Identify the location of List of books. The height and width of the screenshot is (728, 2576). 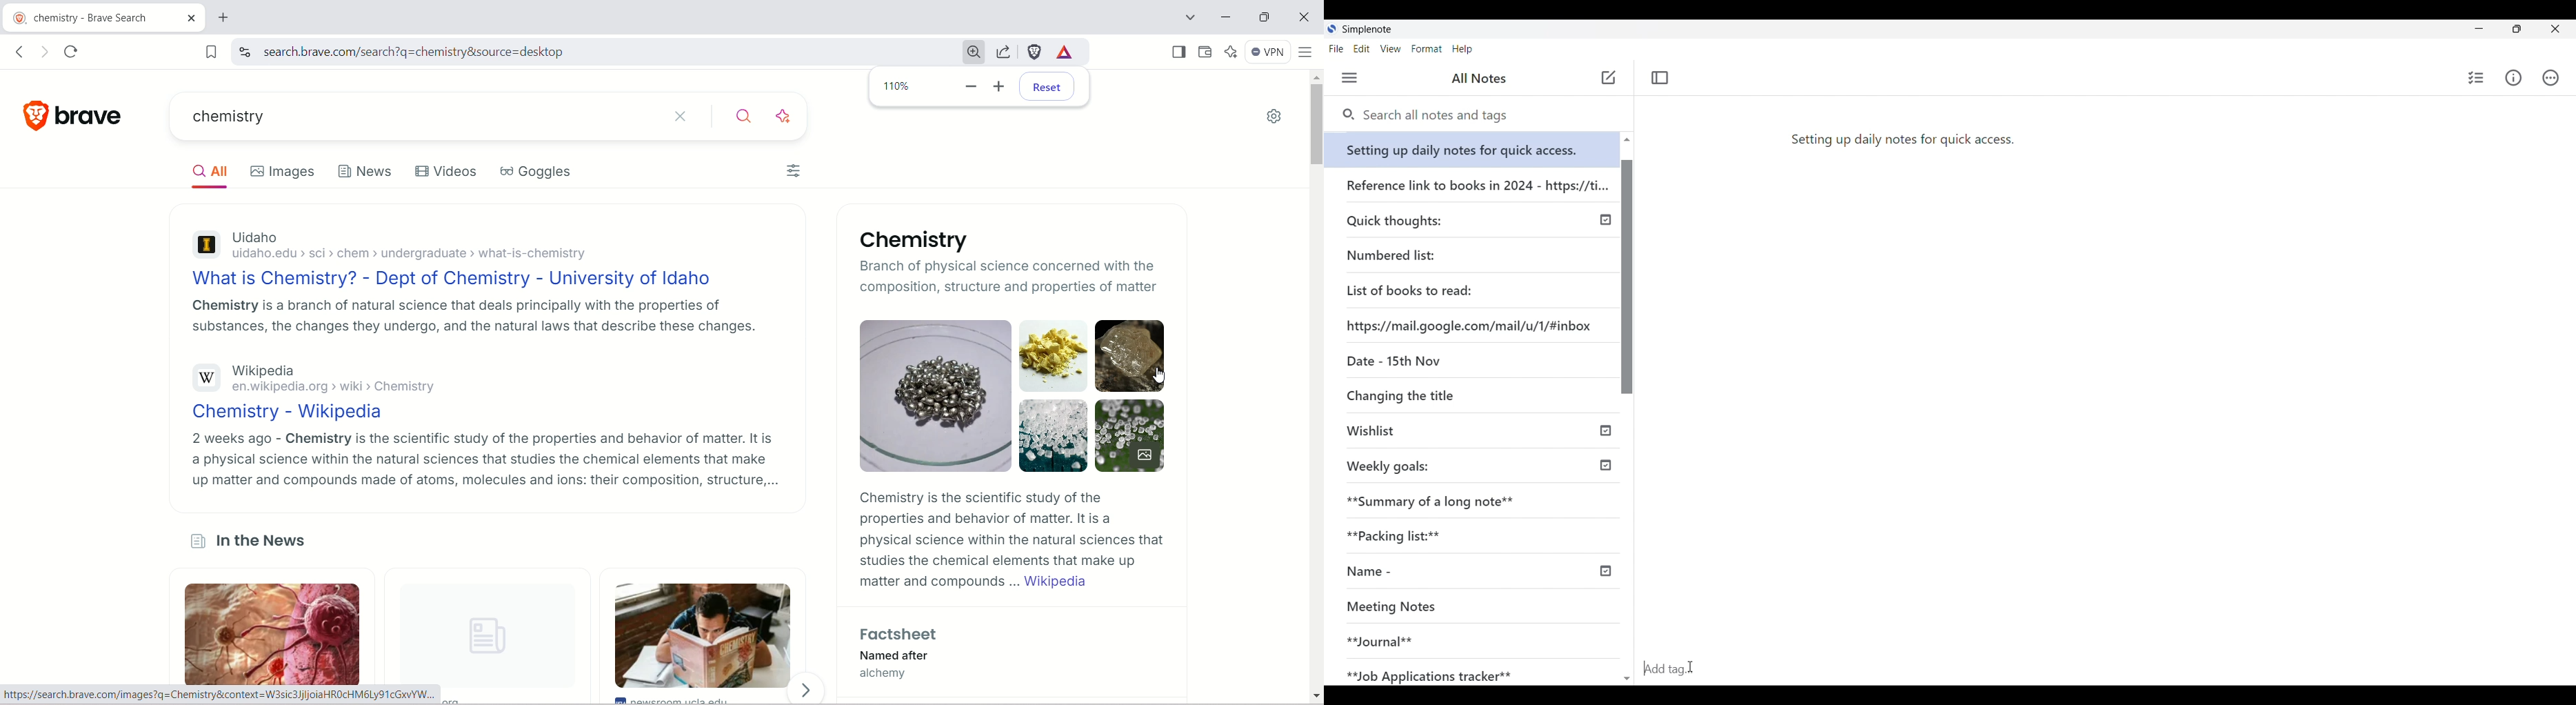
(1411, 289).